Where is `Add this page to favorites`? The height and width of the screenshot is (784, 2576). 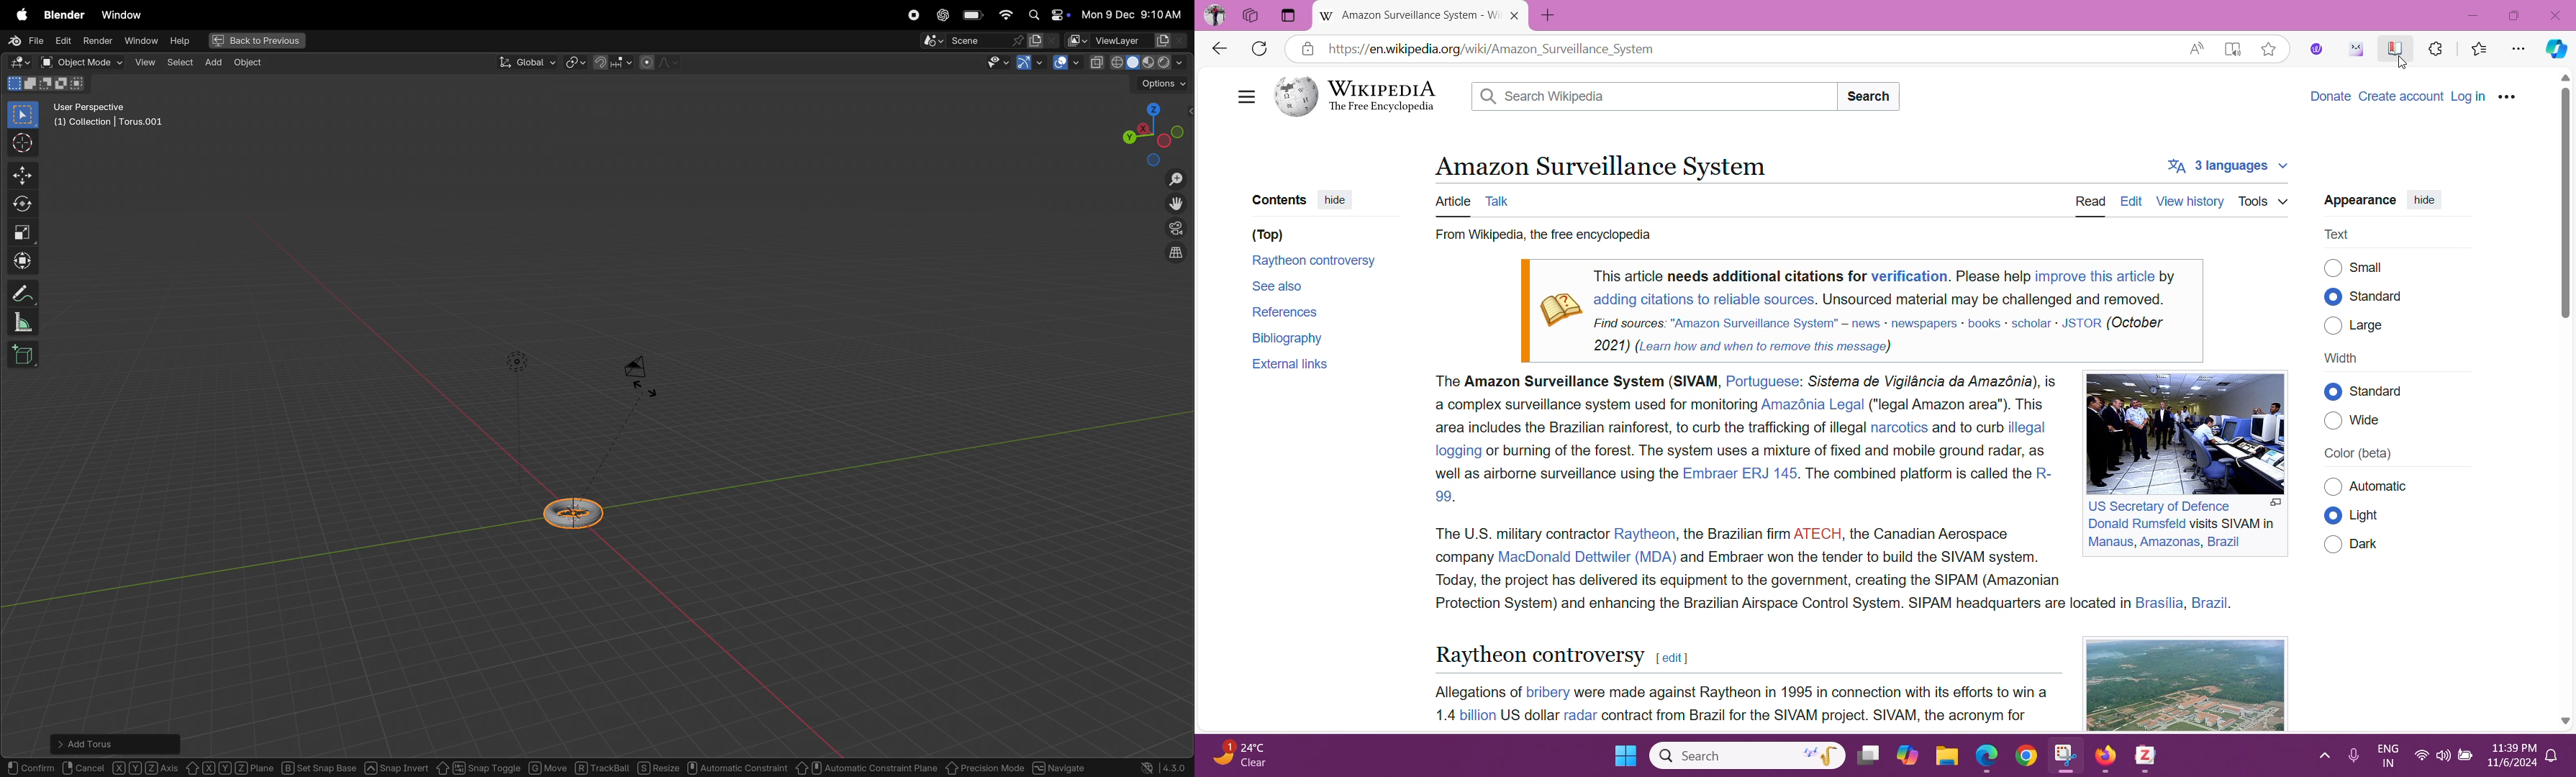 Add this page to favorites is located at coordinates (2267, 48).